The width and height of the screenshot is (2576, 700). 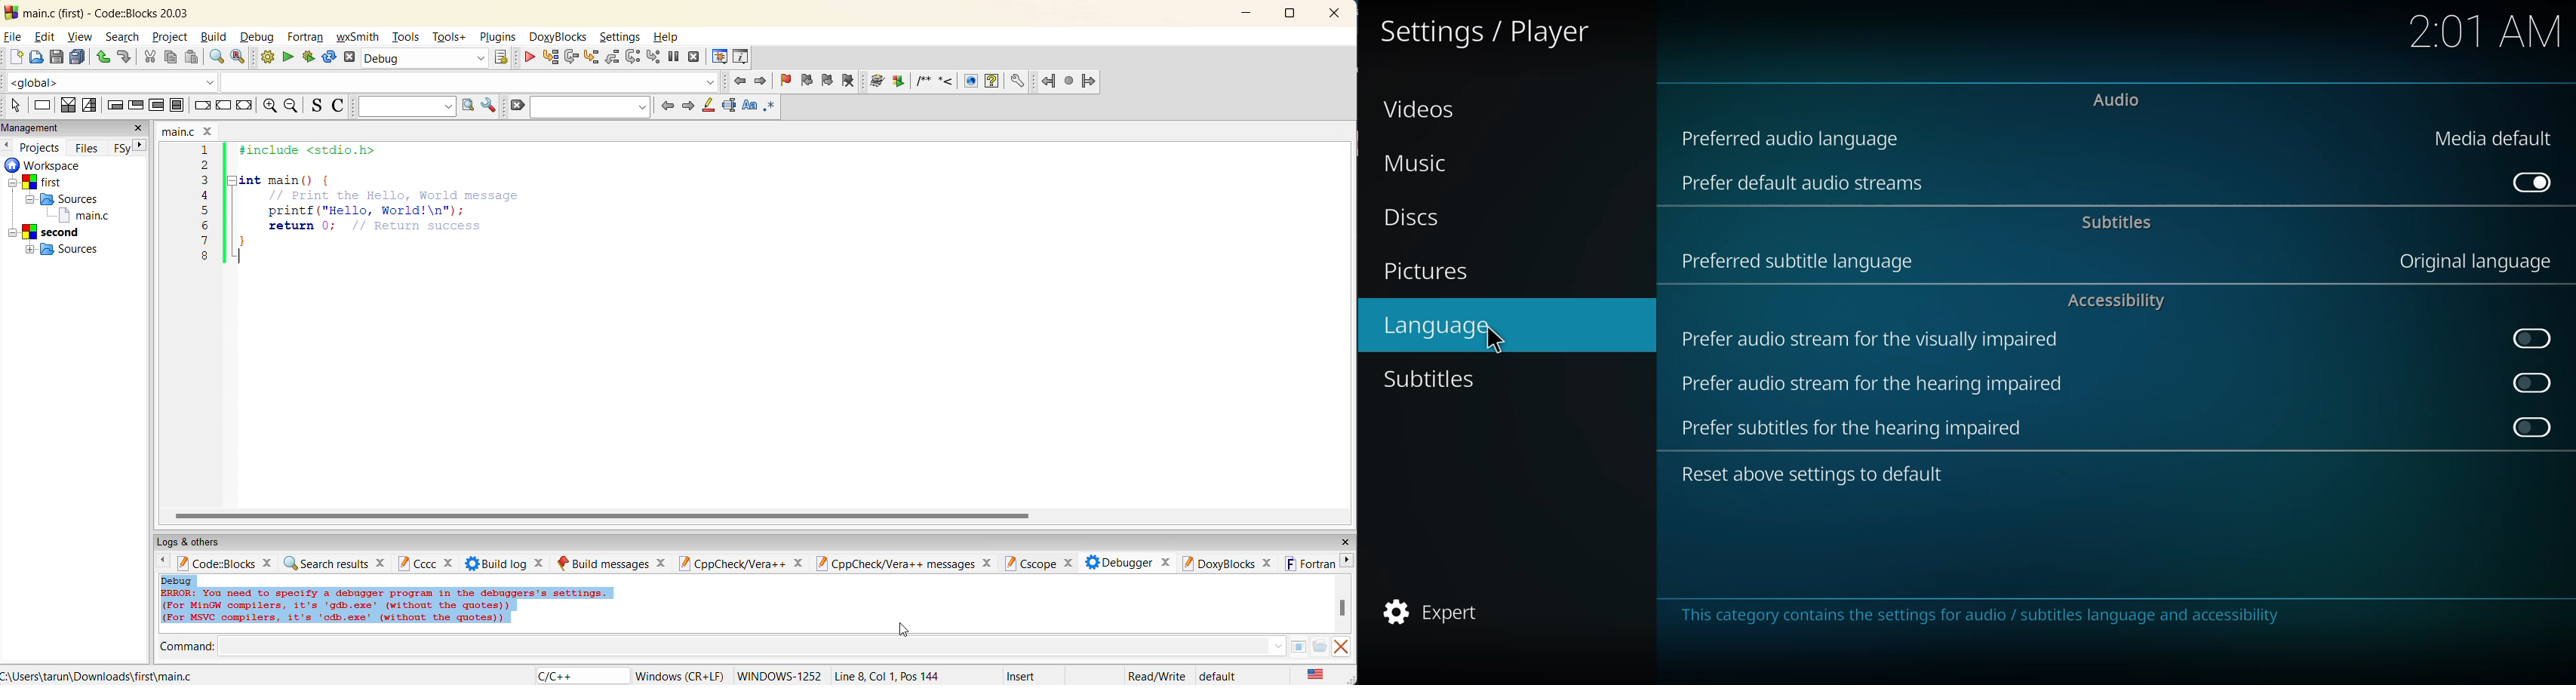 What do you see at coordinates (146, 58) in the screenshot?
I see `cut` at bounding box center [146, 58].